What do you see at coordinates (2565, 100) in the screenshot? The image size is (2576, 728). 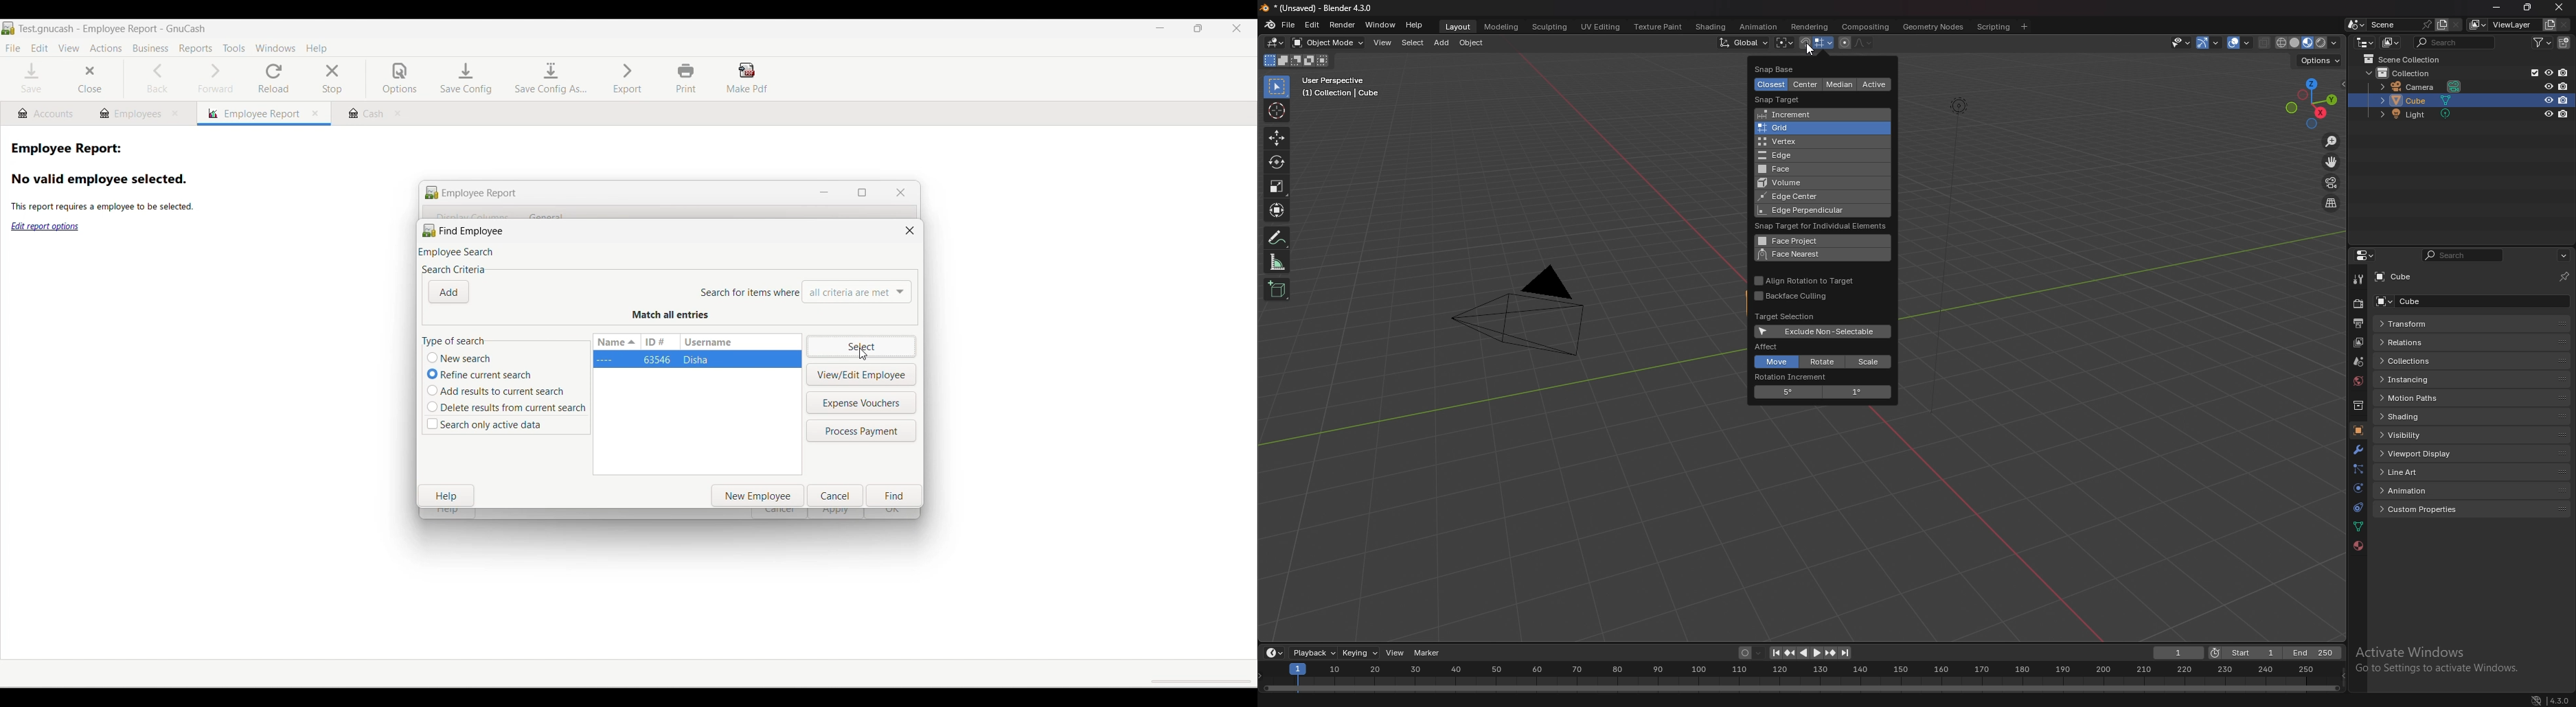 I see `disable in renders` at bounding box center [2565, 100].